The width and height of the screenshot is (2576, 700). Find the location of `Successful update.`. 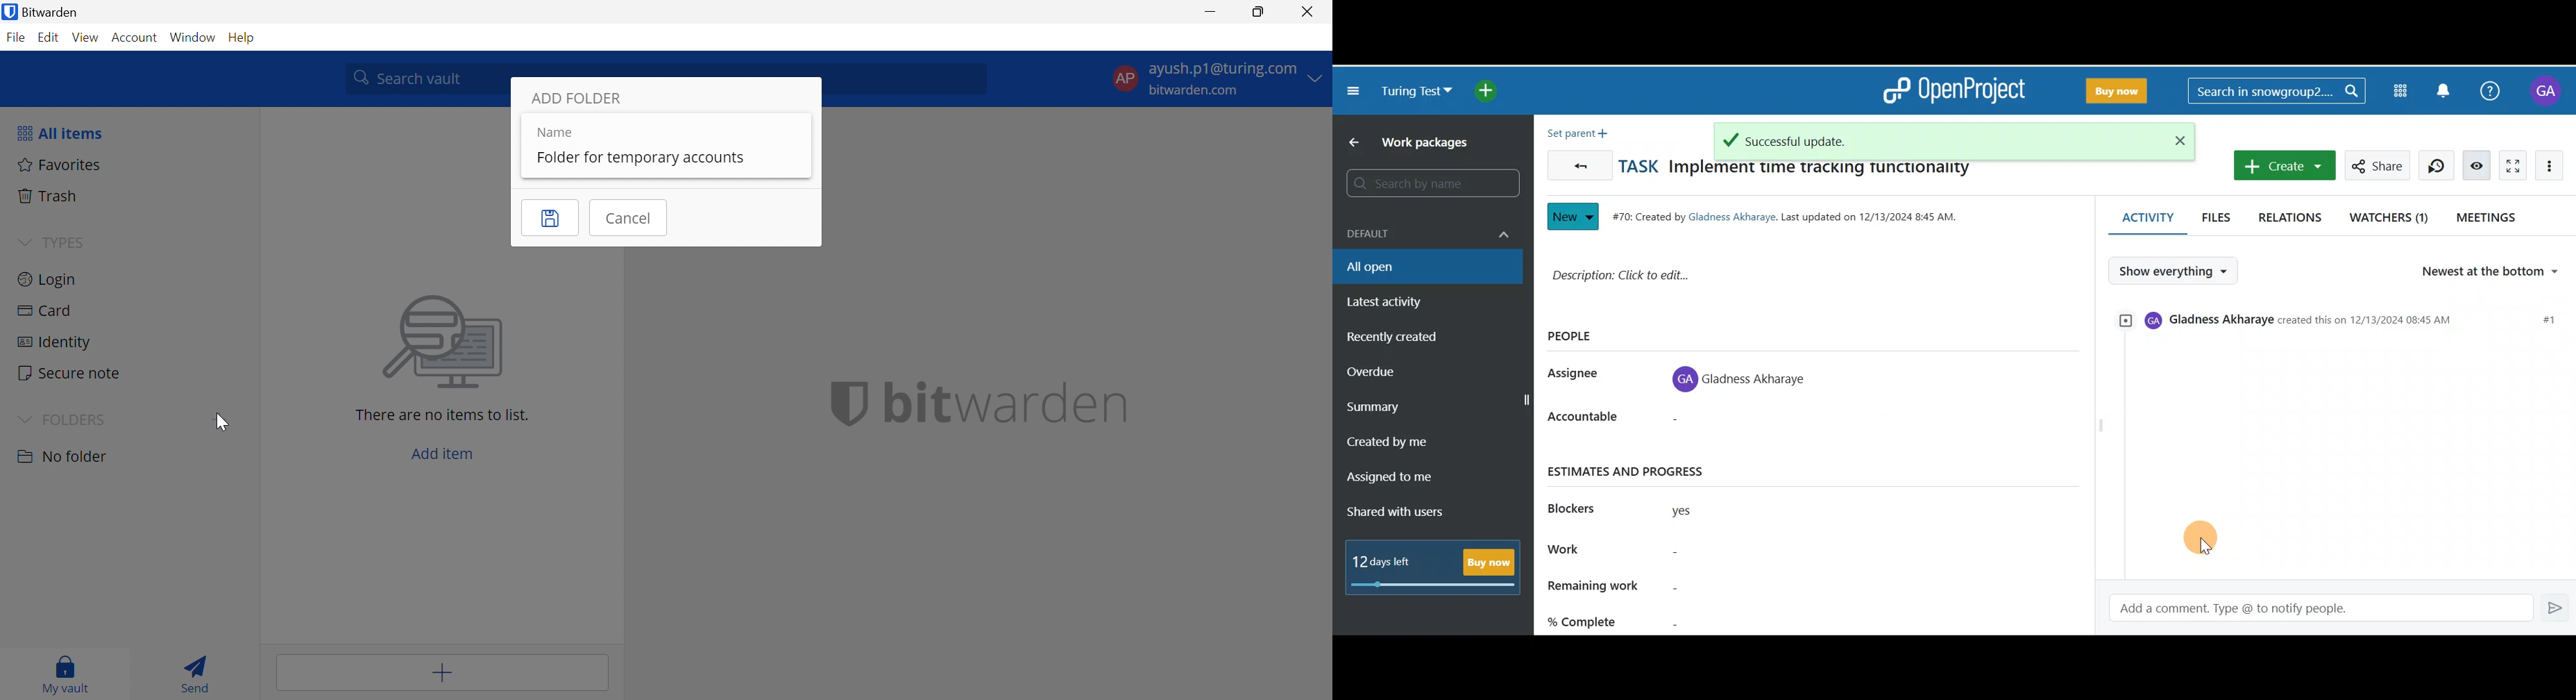

Successful update. is located at coordinates (1927, 137).